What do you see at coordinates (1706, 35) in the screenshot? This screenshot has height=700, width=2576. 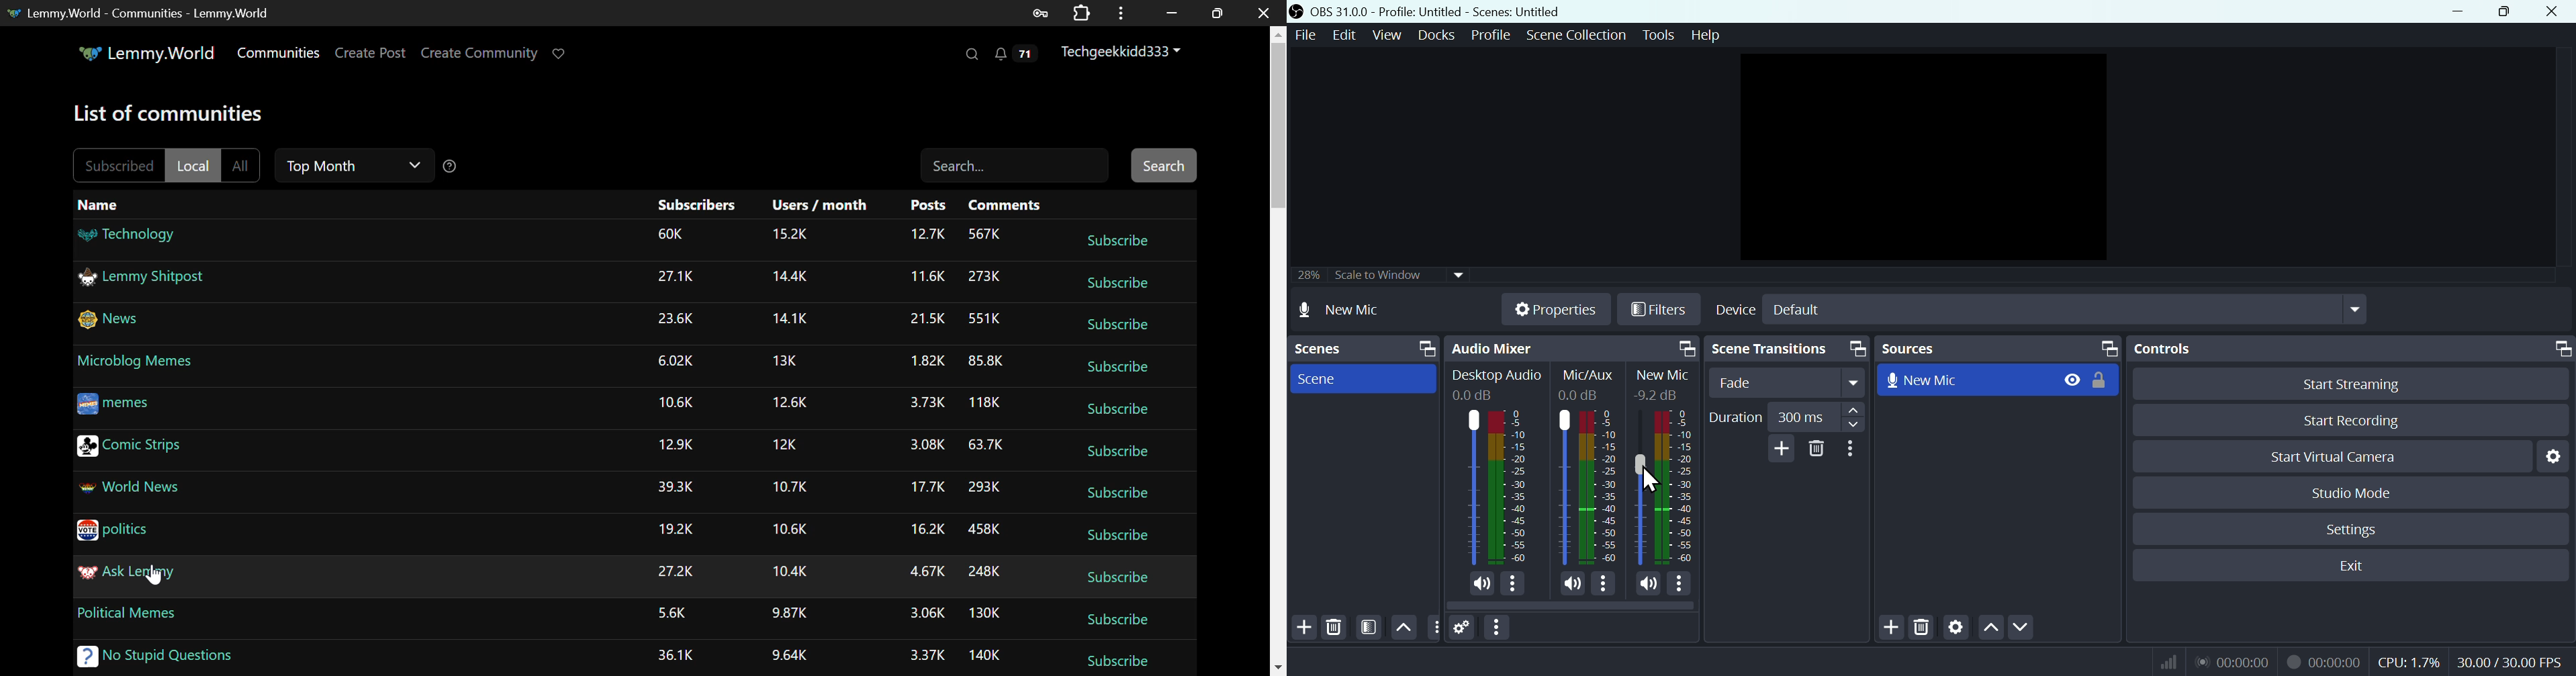 I see `help` at bounding box center [1706, 35].